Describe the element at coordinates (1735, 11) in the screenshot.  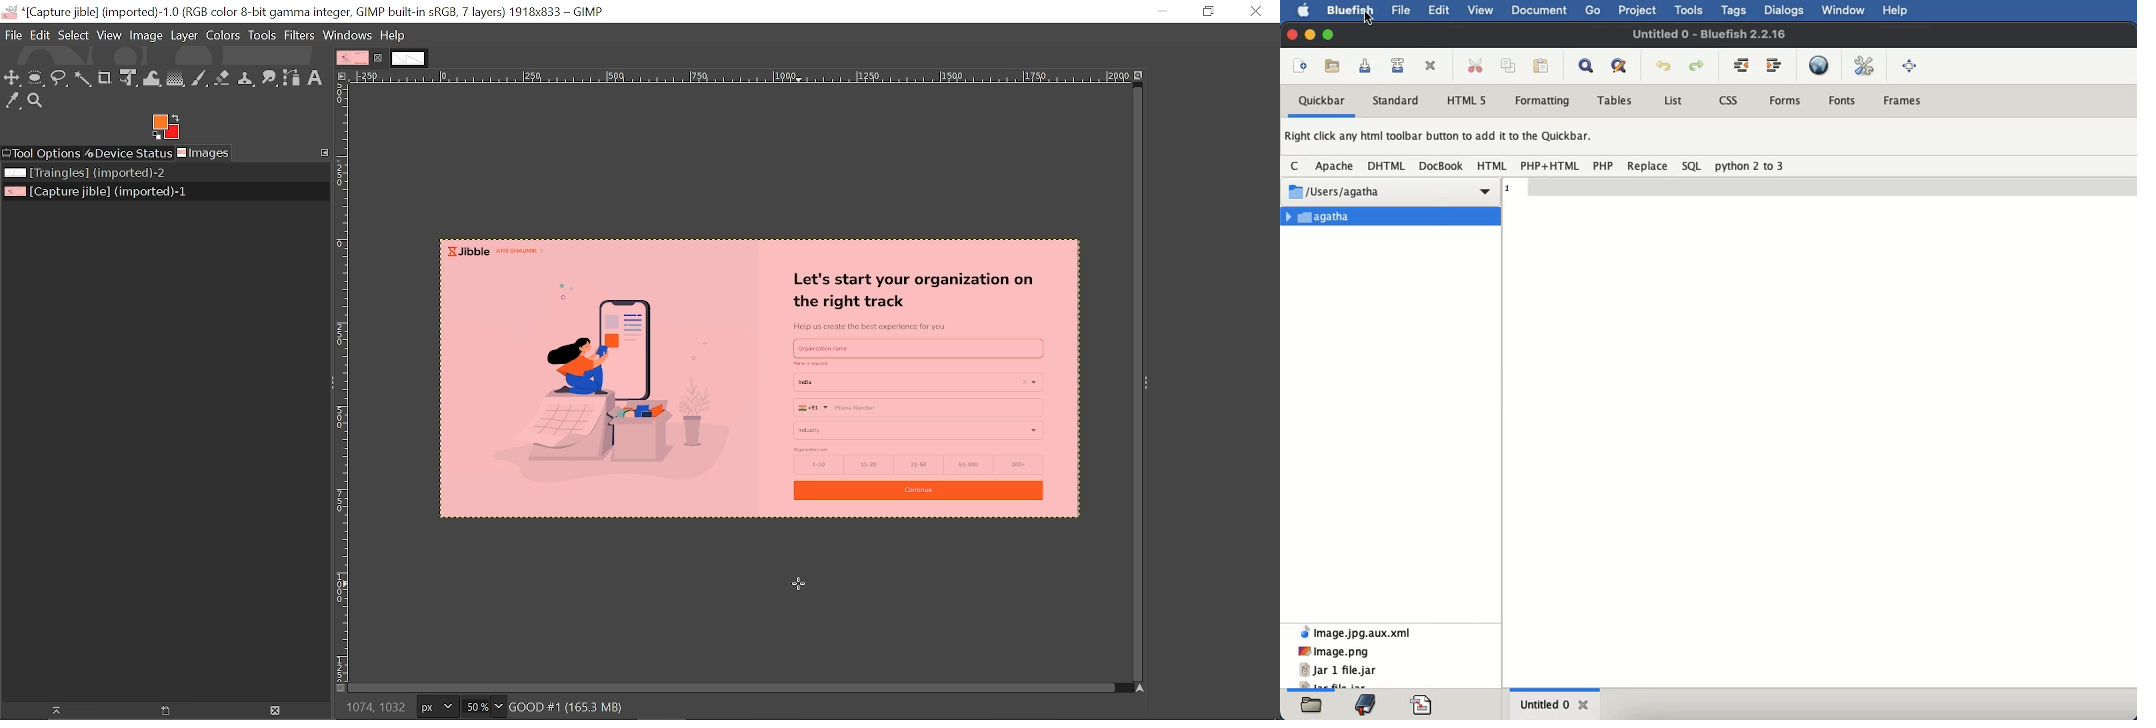
I see `tags` at that location.